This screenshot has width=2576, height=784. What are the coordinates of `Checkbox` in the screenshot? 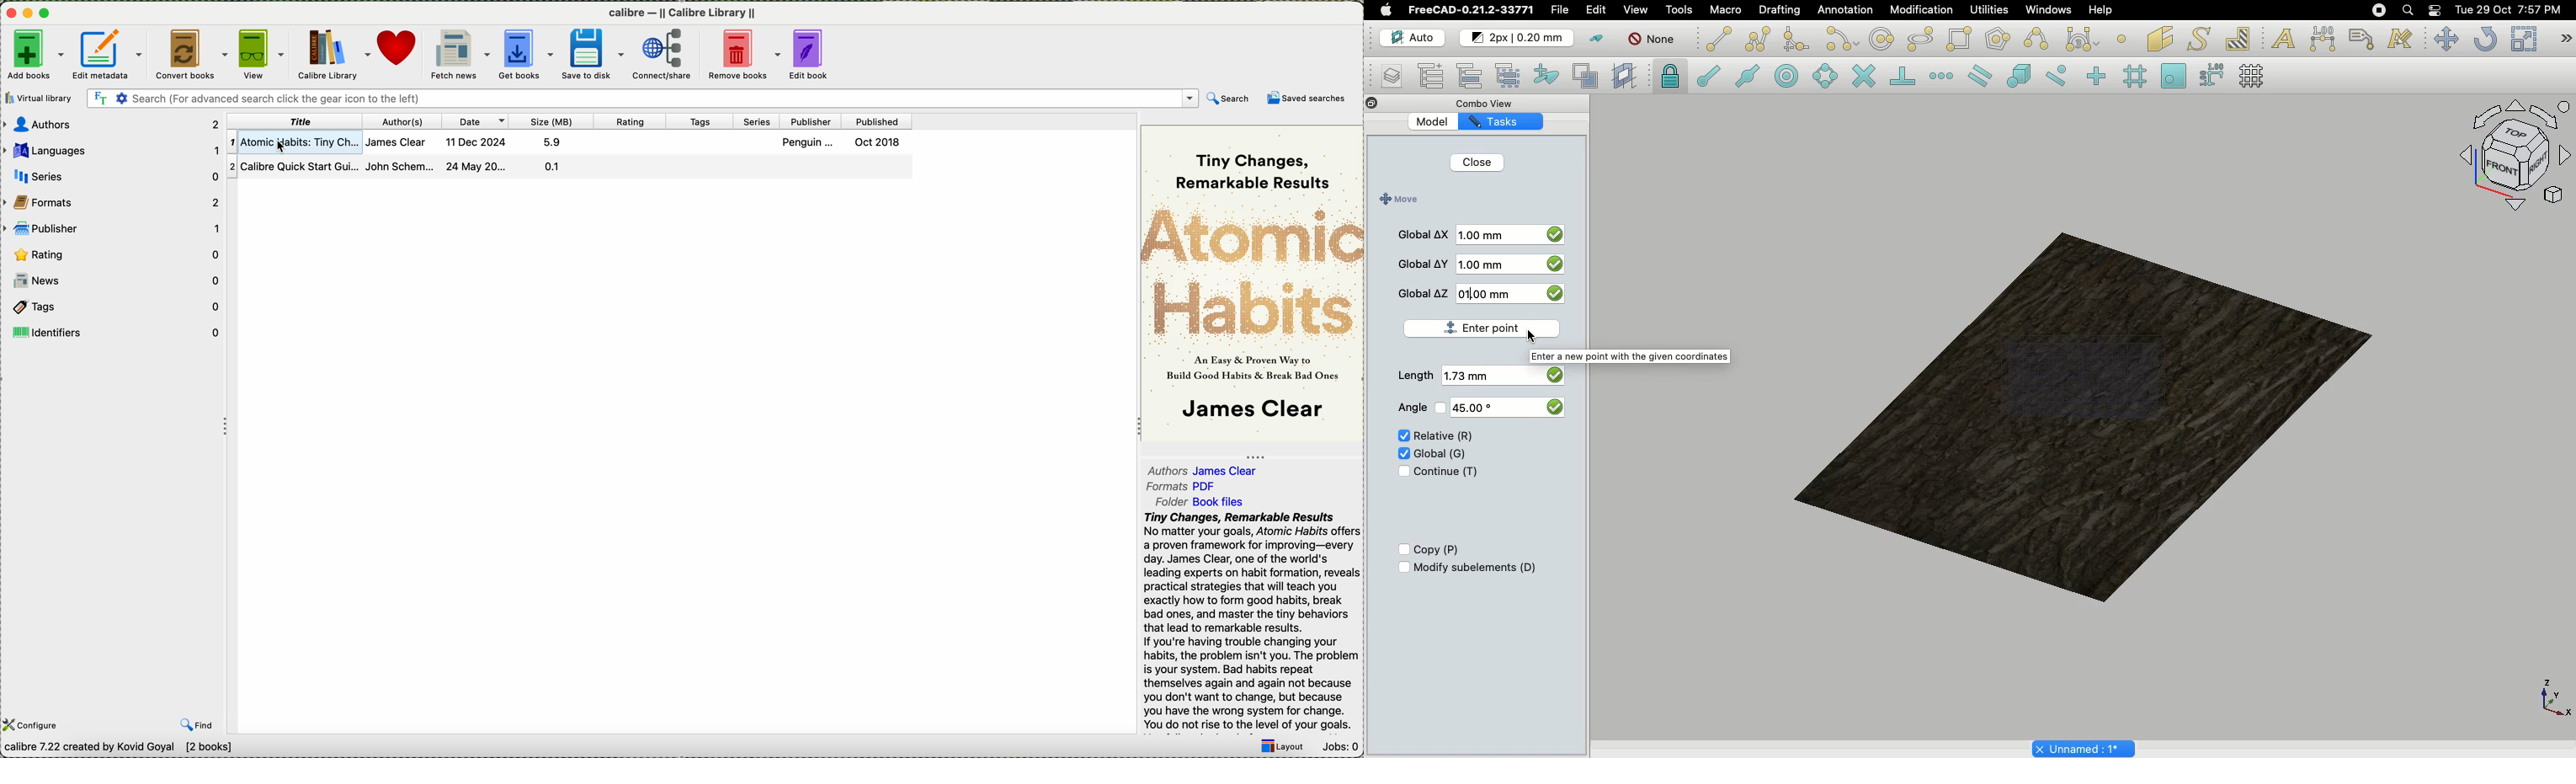 It's located at (1402, 568).